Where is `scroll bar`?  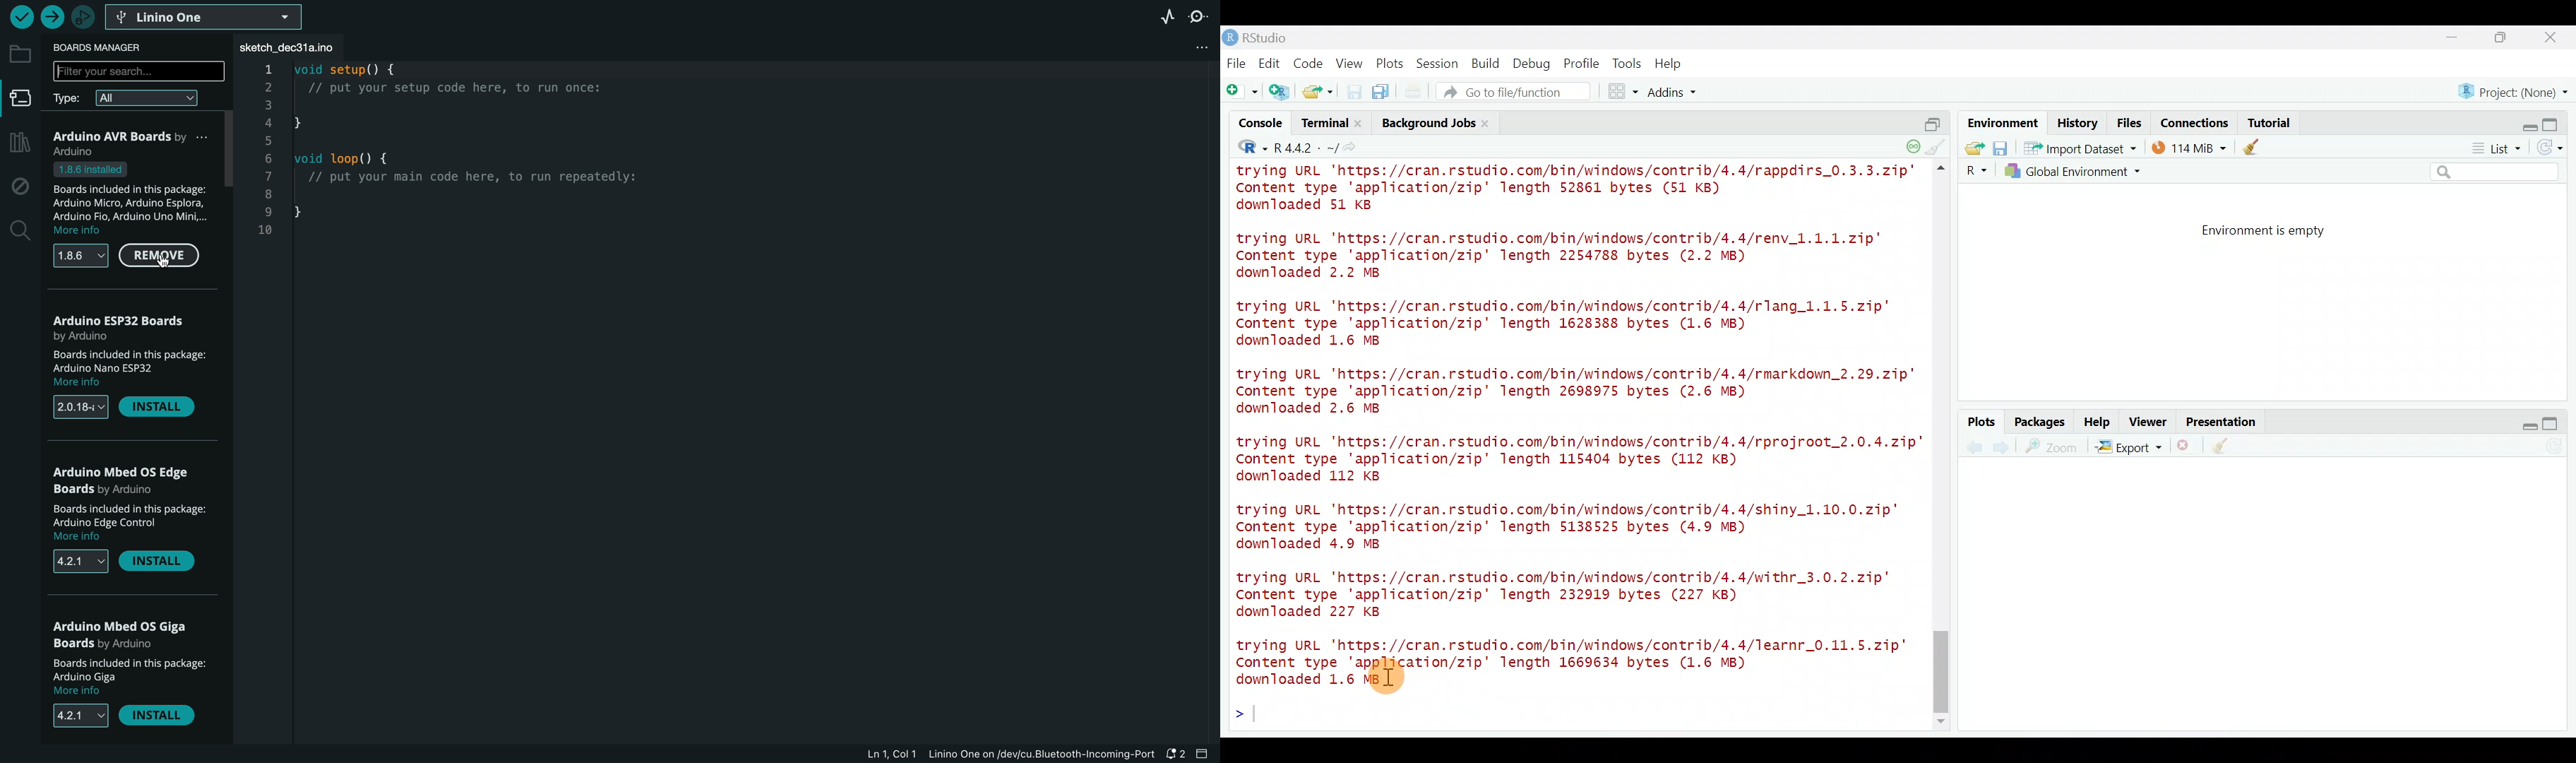
scroll bar is located at coordinates (1943, 446).